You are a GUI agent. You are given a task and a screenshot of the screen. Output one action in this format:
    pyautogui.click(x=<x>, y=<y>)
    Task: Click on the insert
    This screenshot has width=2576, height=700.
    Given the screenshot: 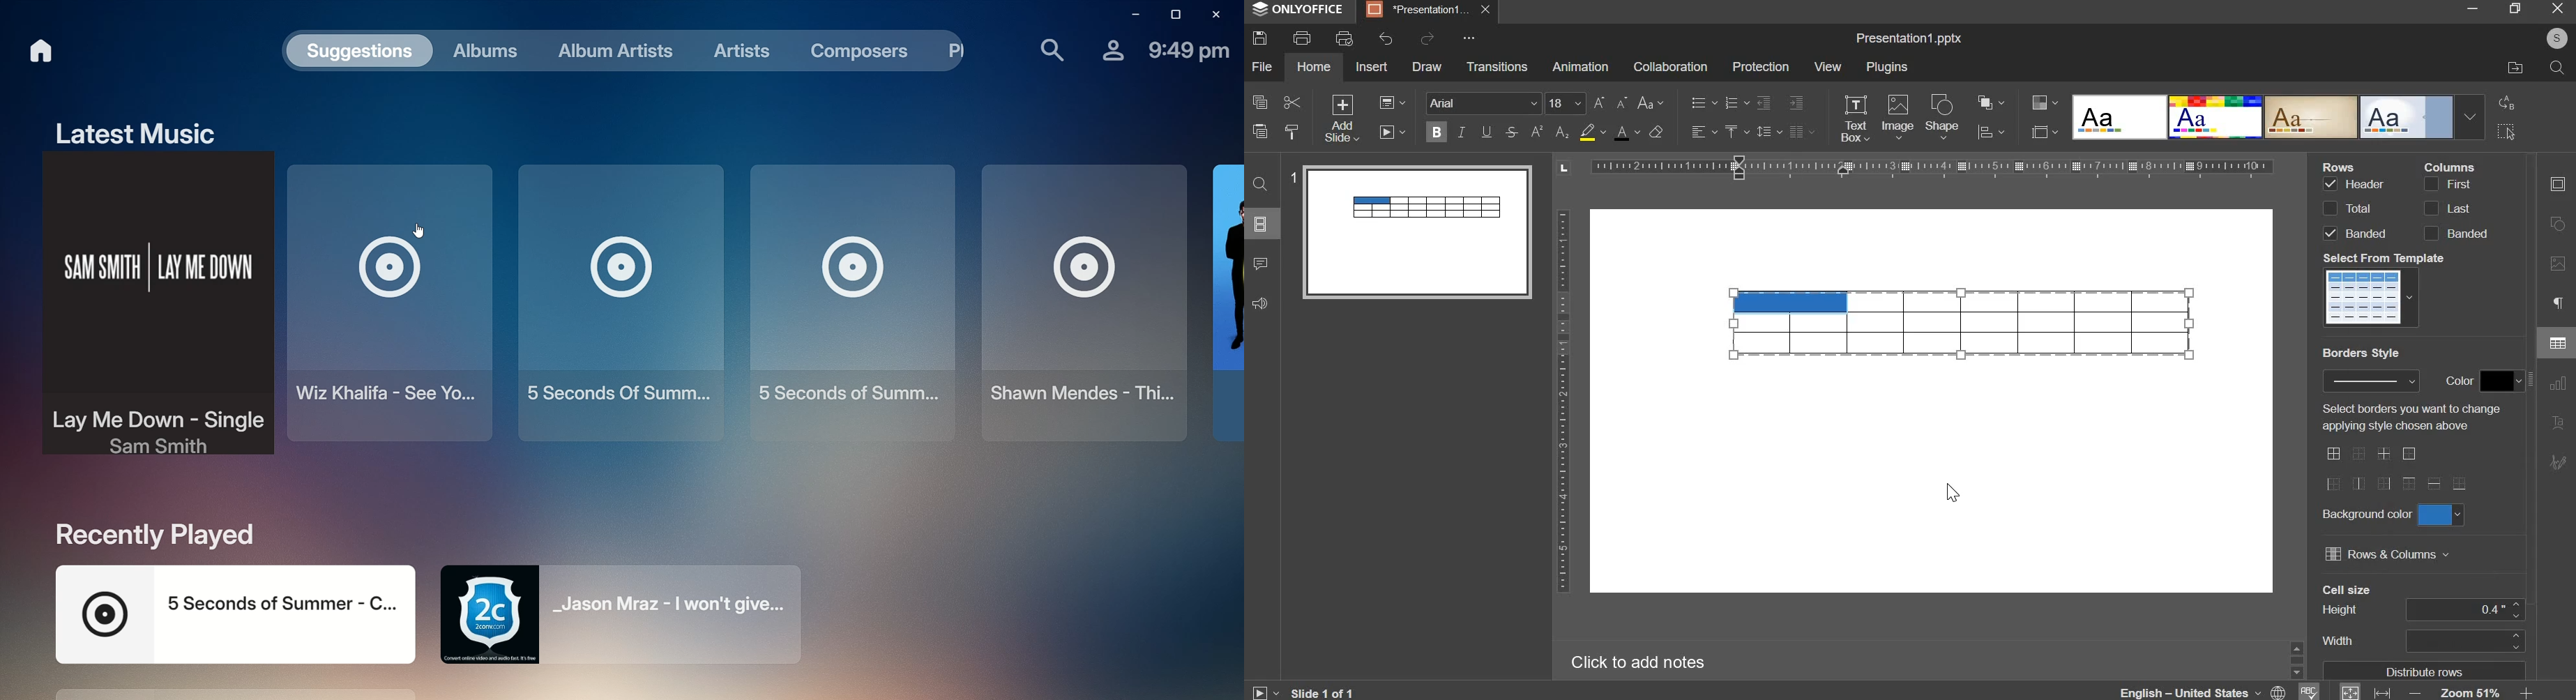 What is the action you would take?
    pyautogui.click(x=1372, y=66)
    